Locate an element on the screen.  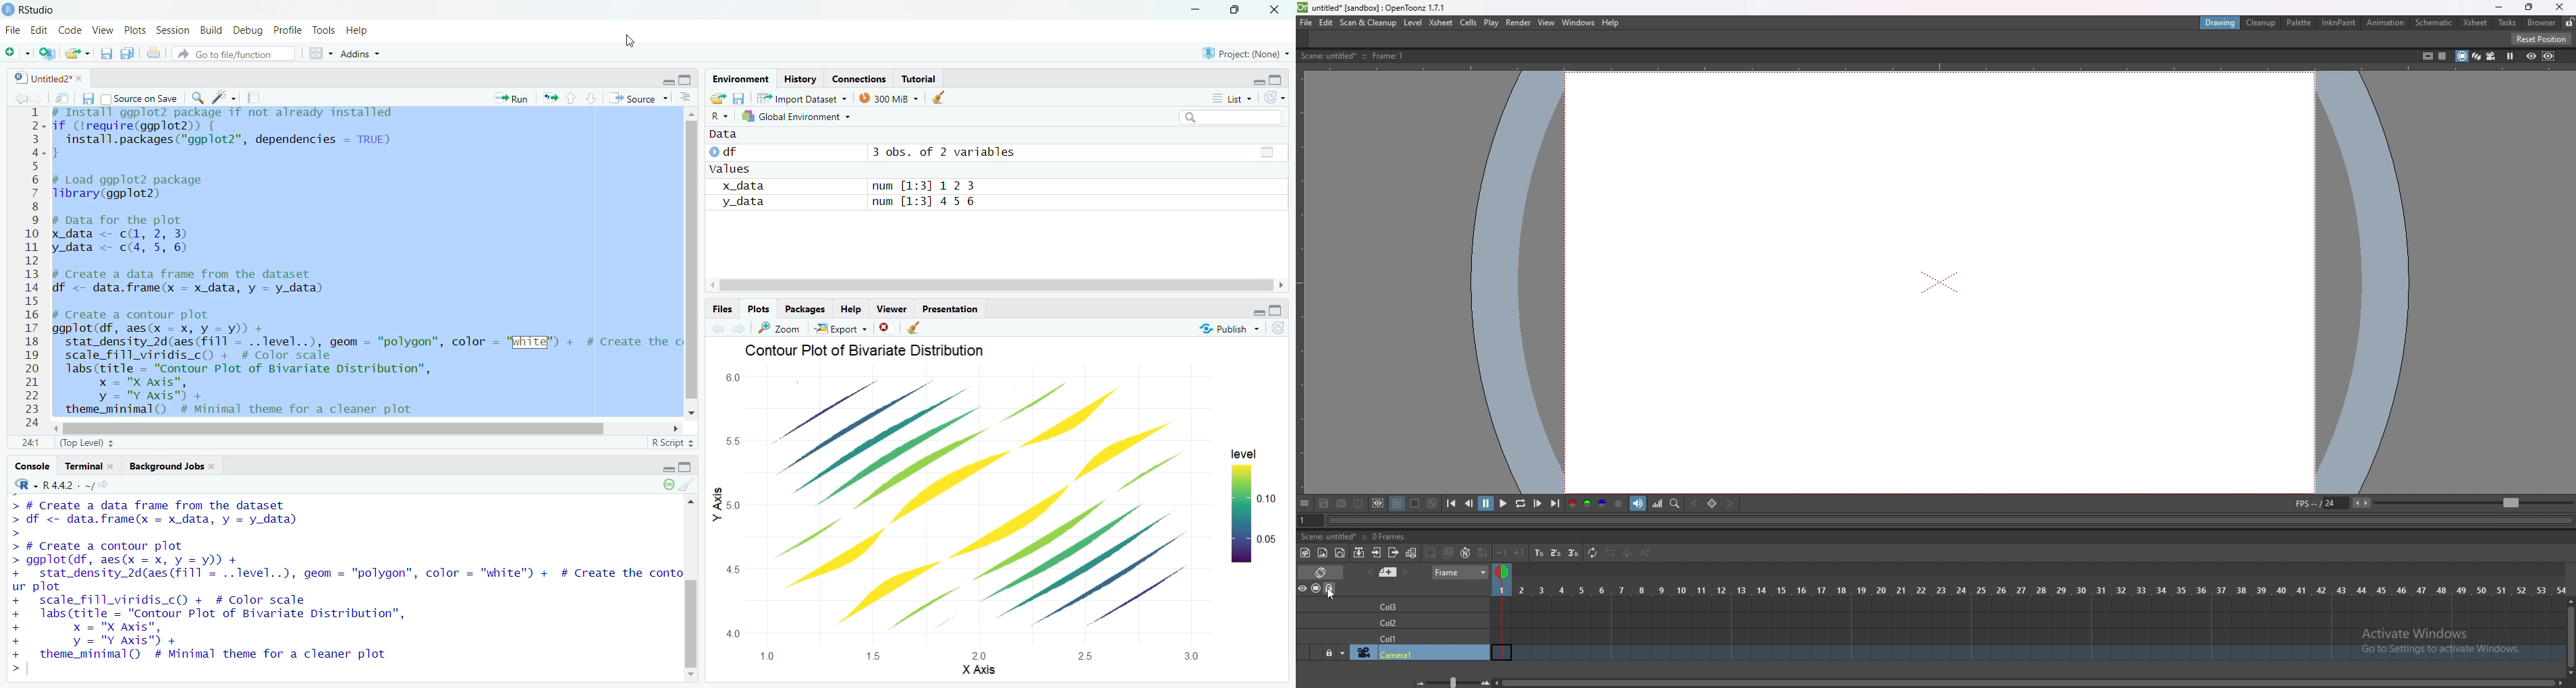
zoom is located at coordinates (779, 328).